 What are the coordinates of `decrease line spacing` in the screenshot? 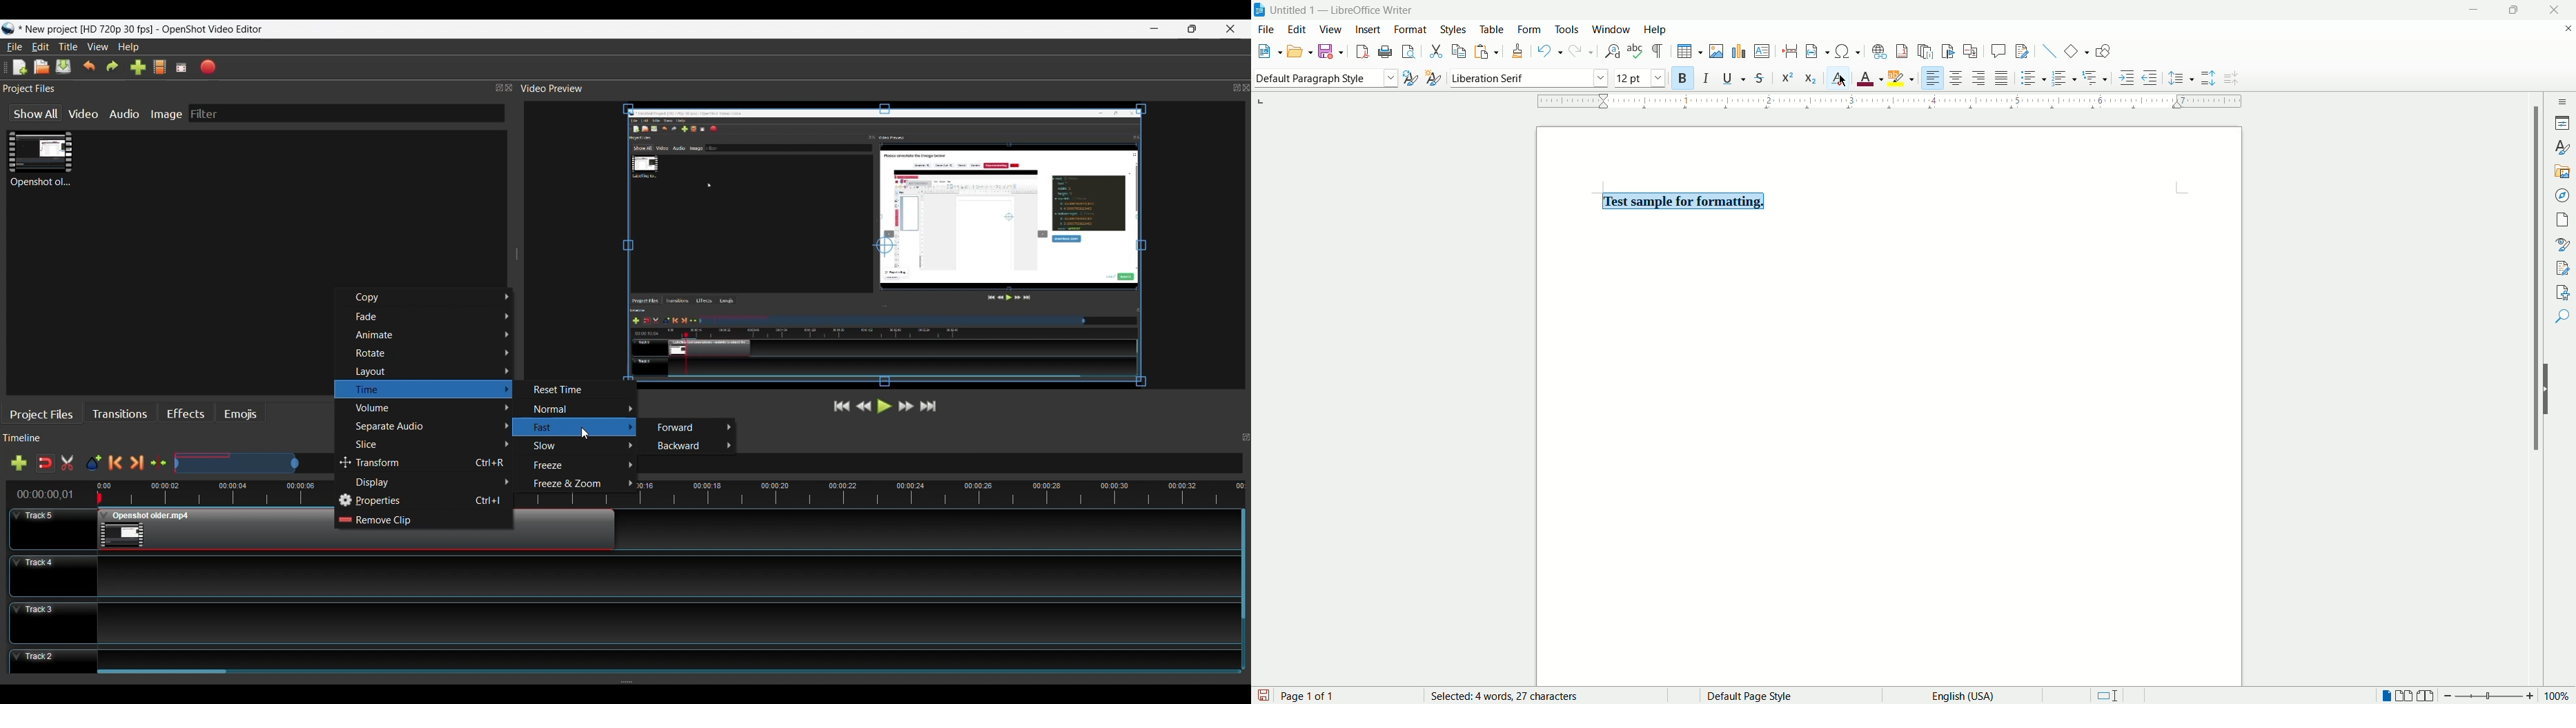 It's located at (2230, 79).